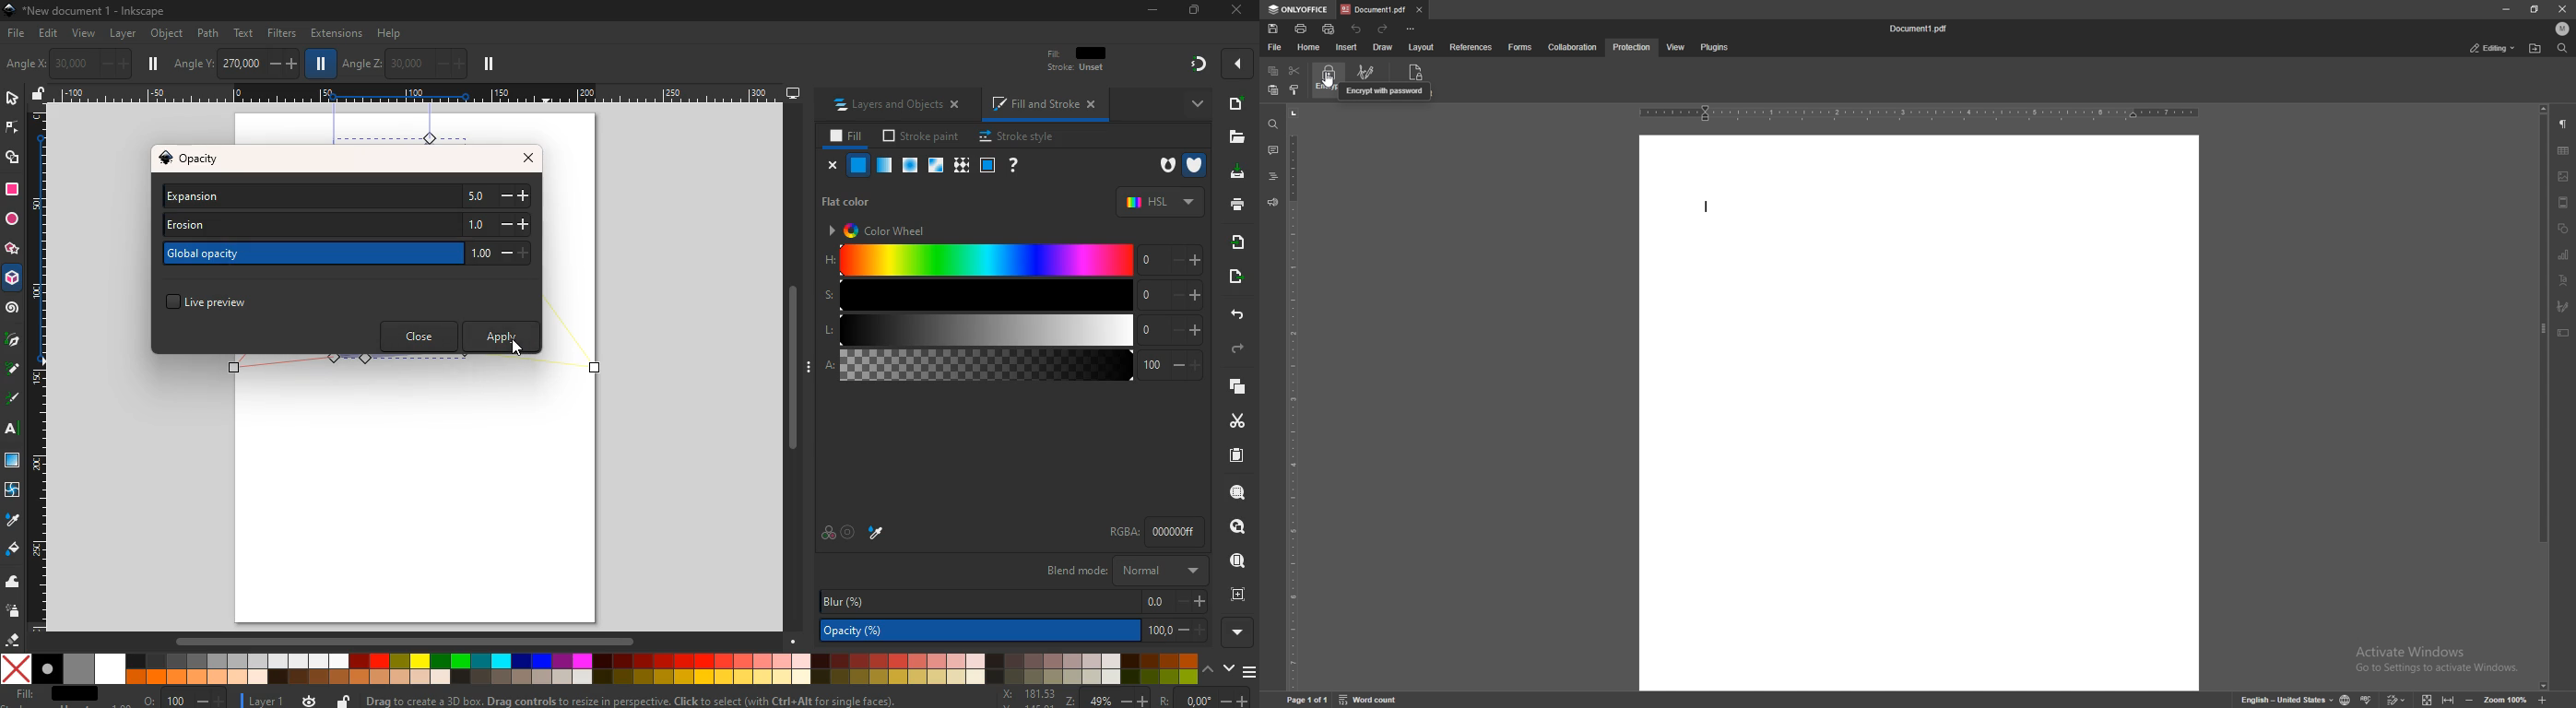 Image resolution: width=2576 pixels, height=728 pixels. I want to click on cut, so click(1294, 70).